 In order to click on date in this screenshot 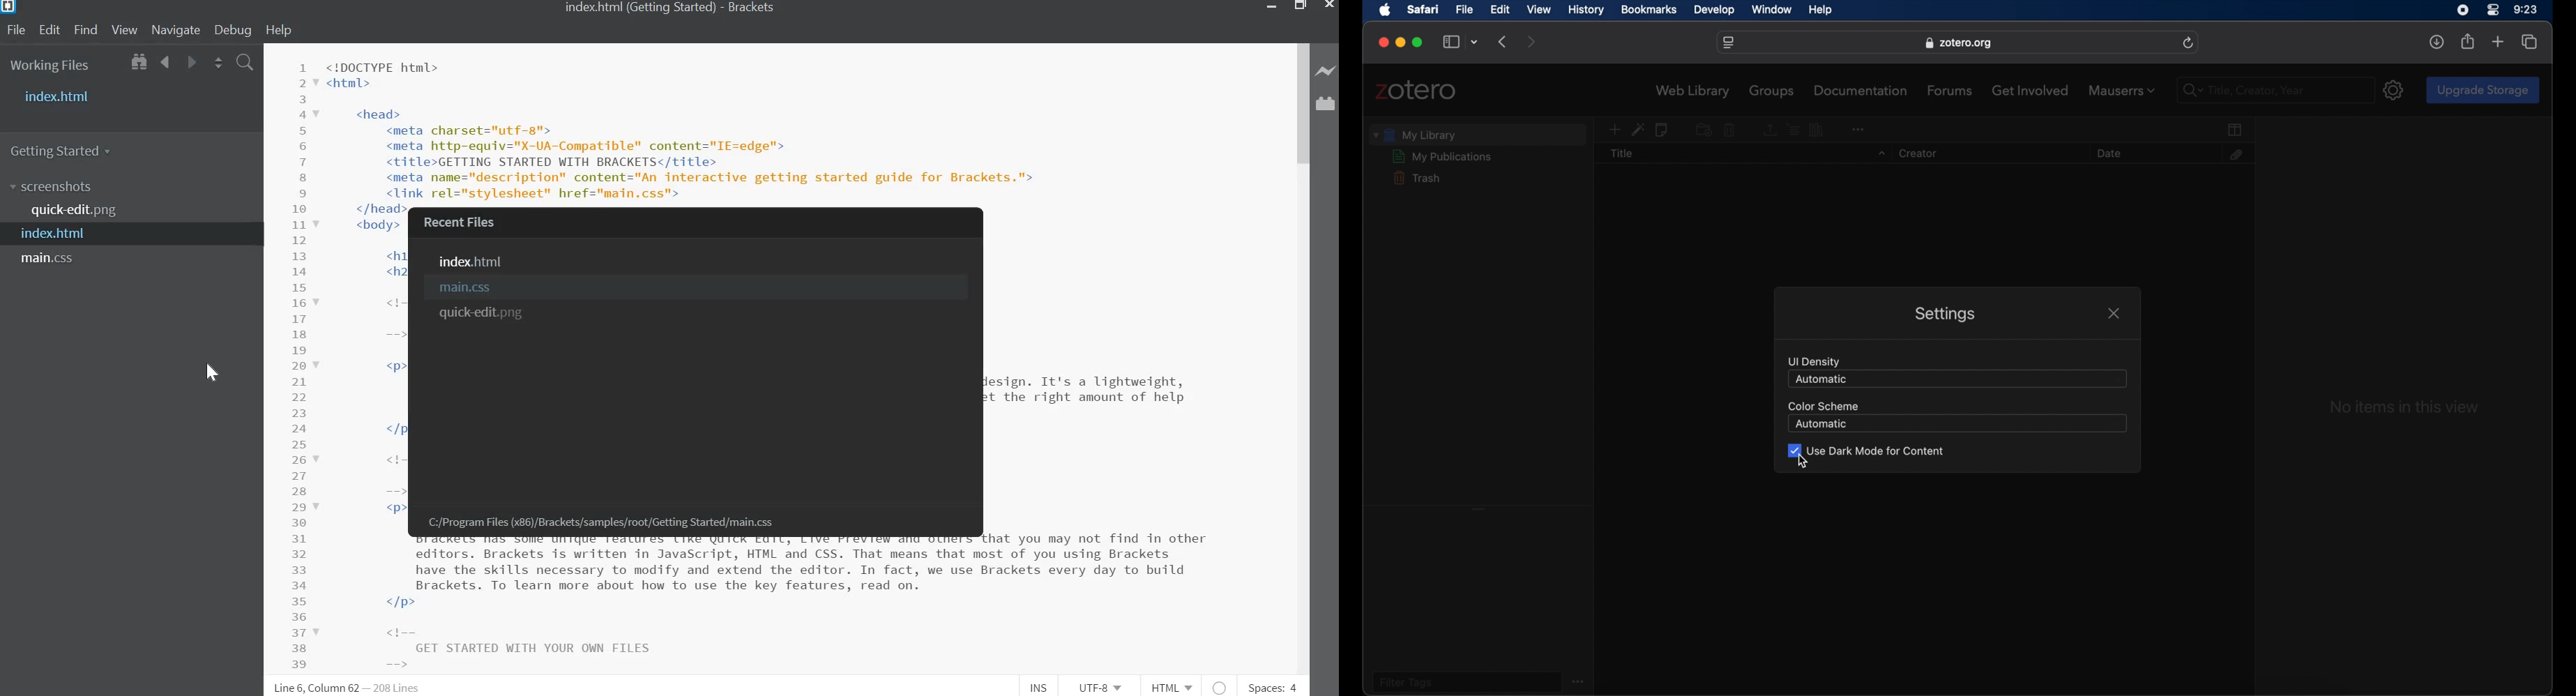, I will do `click(2108, 153)`.